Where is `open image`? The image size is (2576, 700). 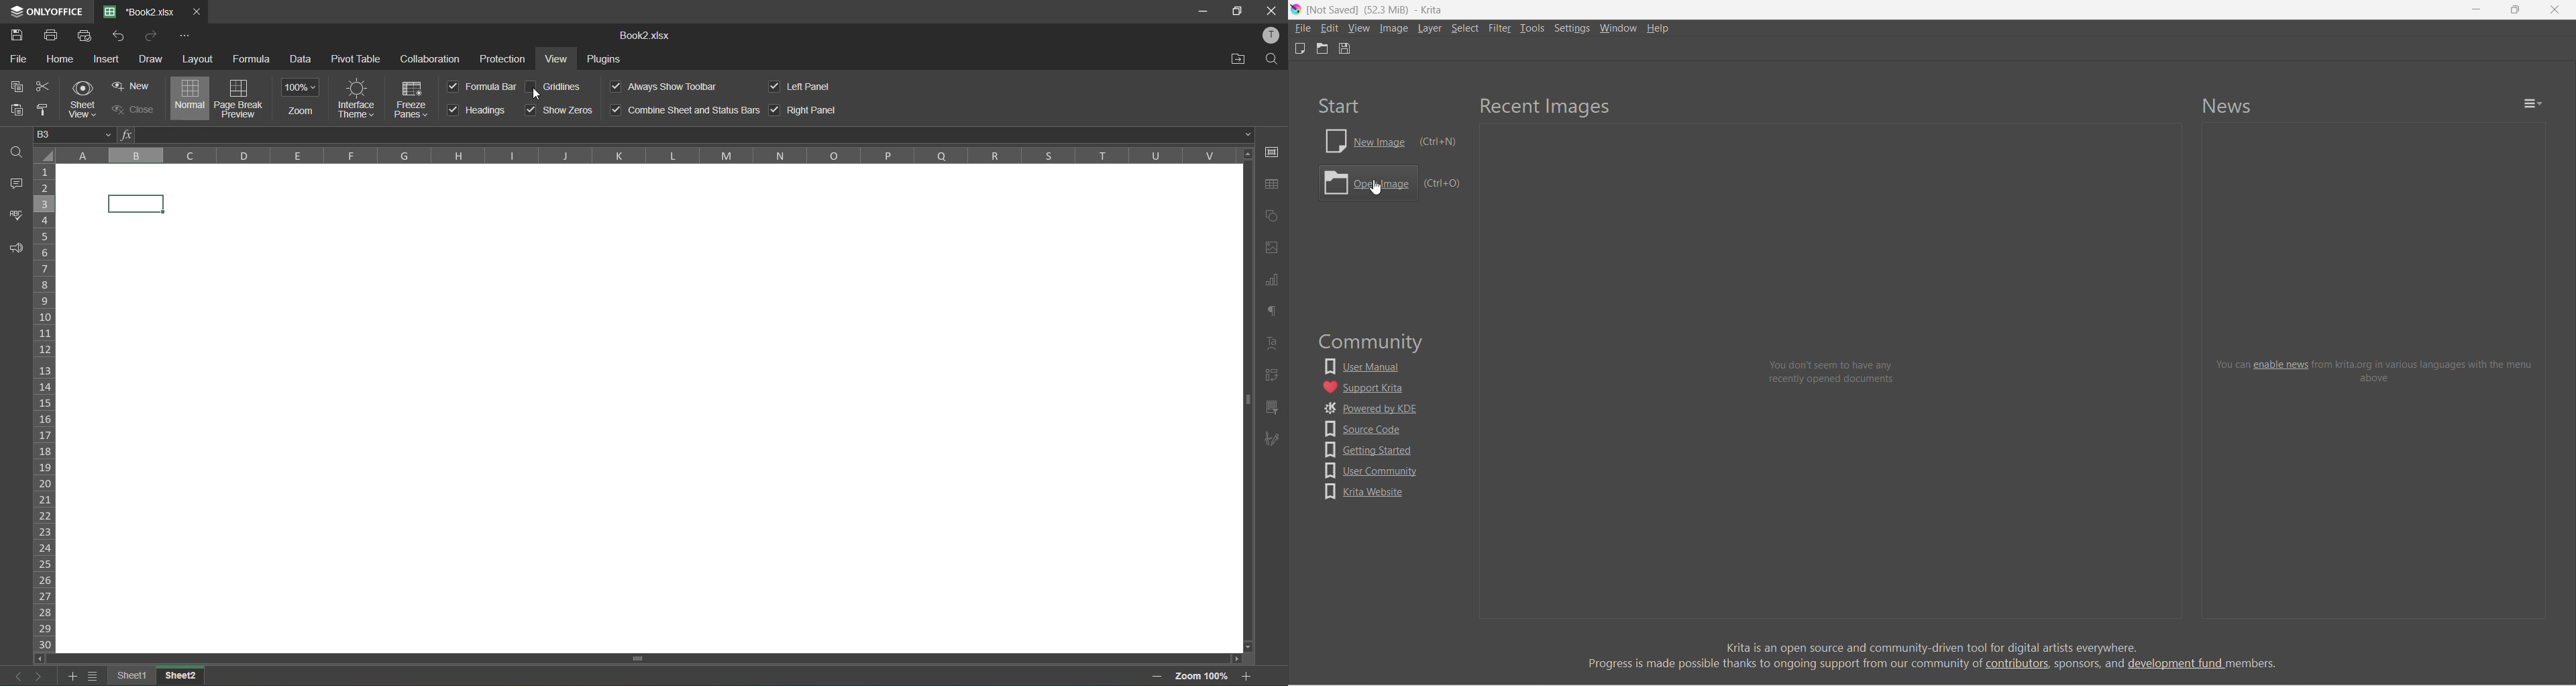 open image is located at coordinates (1389, 183).